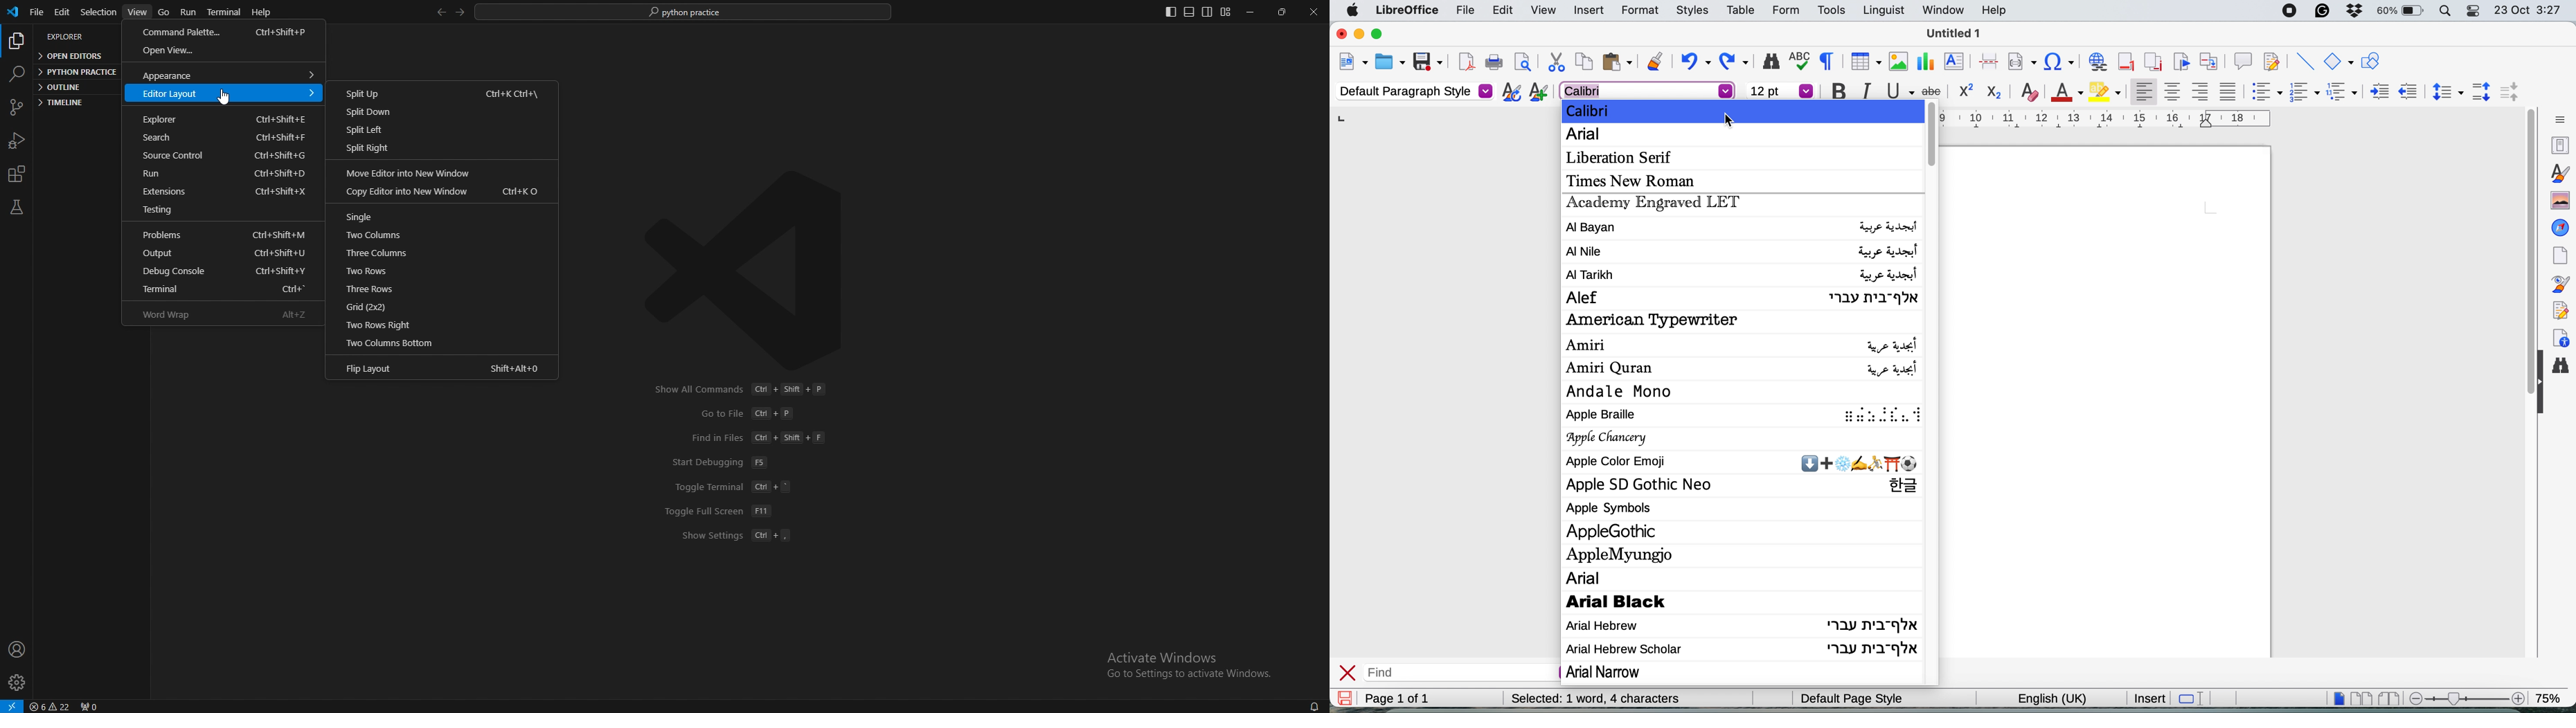 This screenshot has height=728, width=2576. I want to click on default page style, so click(1849, 698).